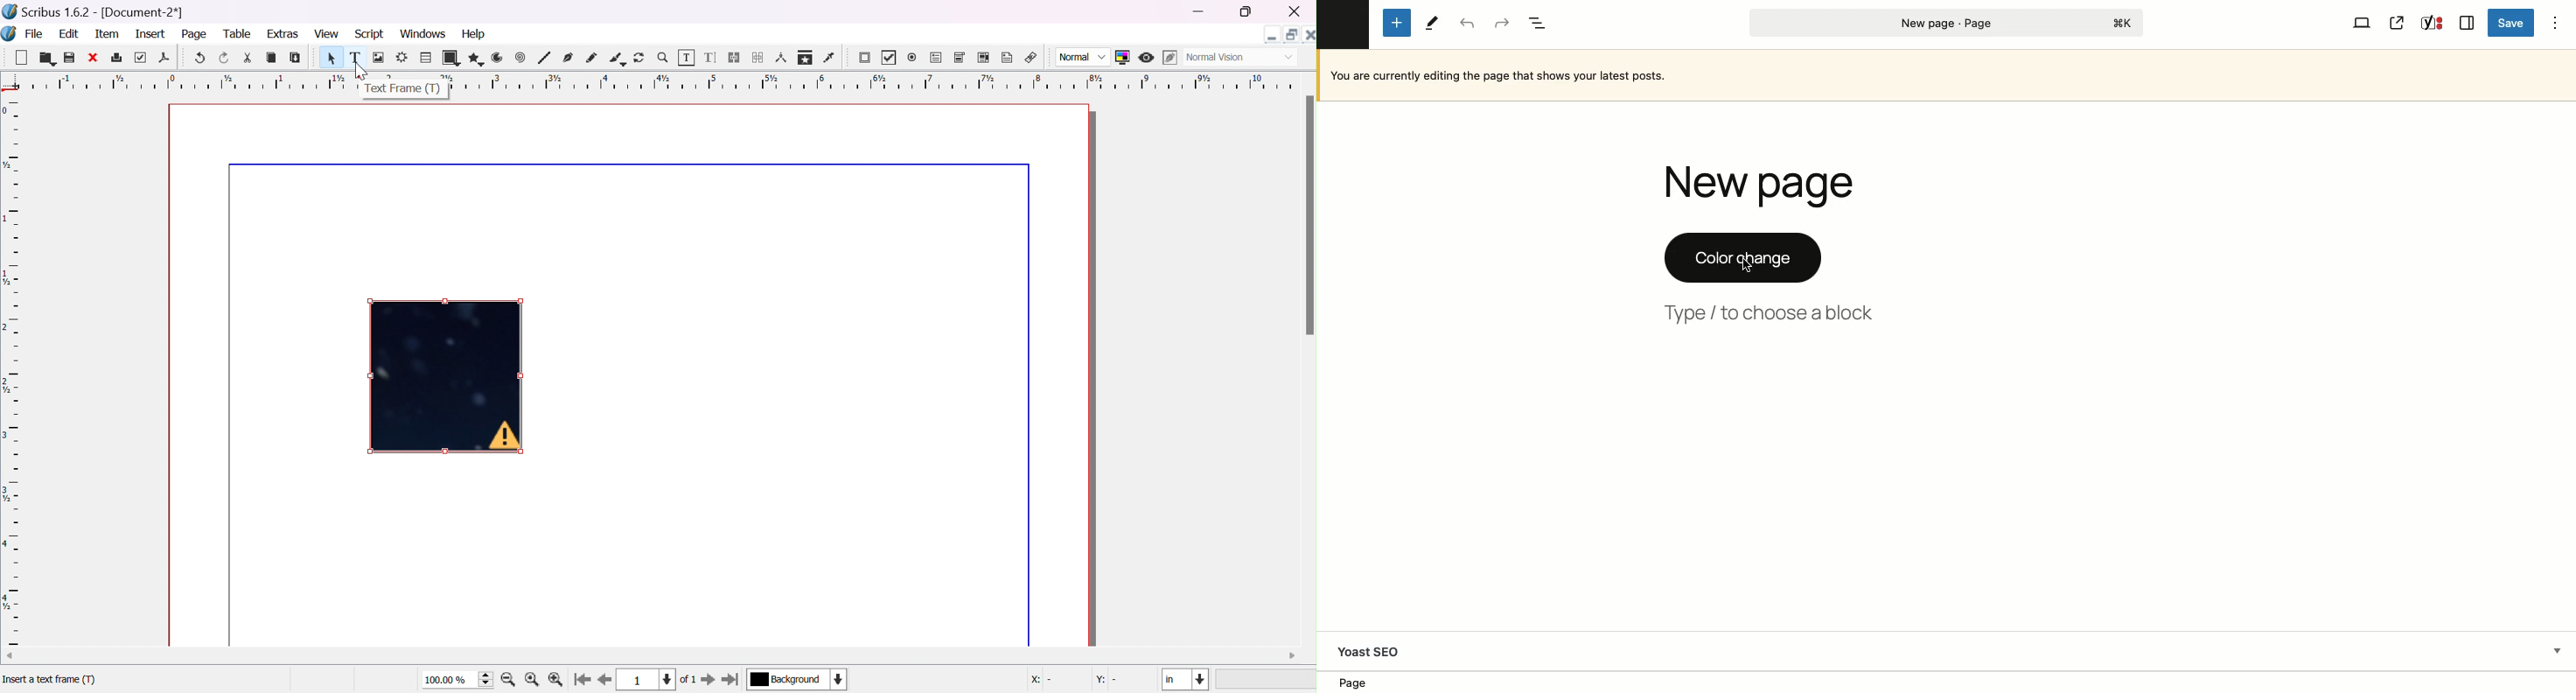 The image size is (2576, 700). Describe the element at coordinates (34, 33) in the screenshot. I see `file` at that location.